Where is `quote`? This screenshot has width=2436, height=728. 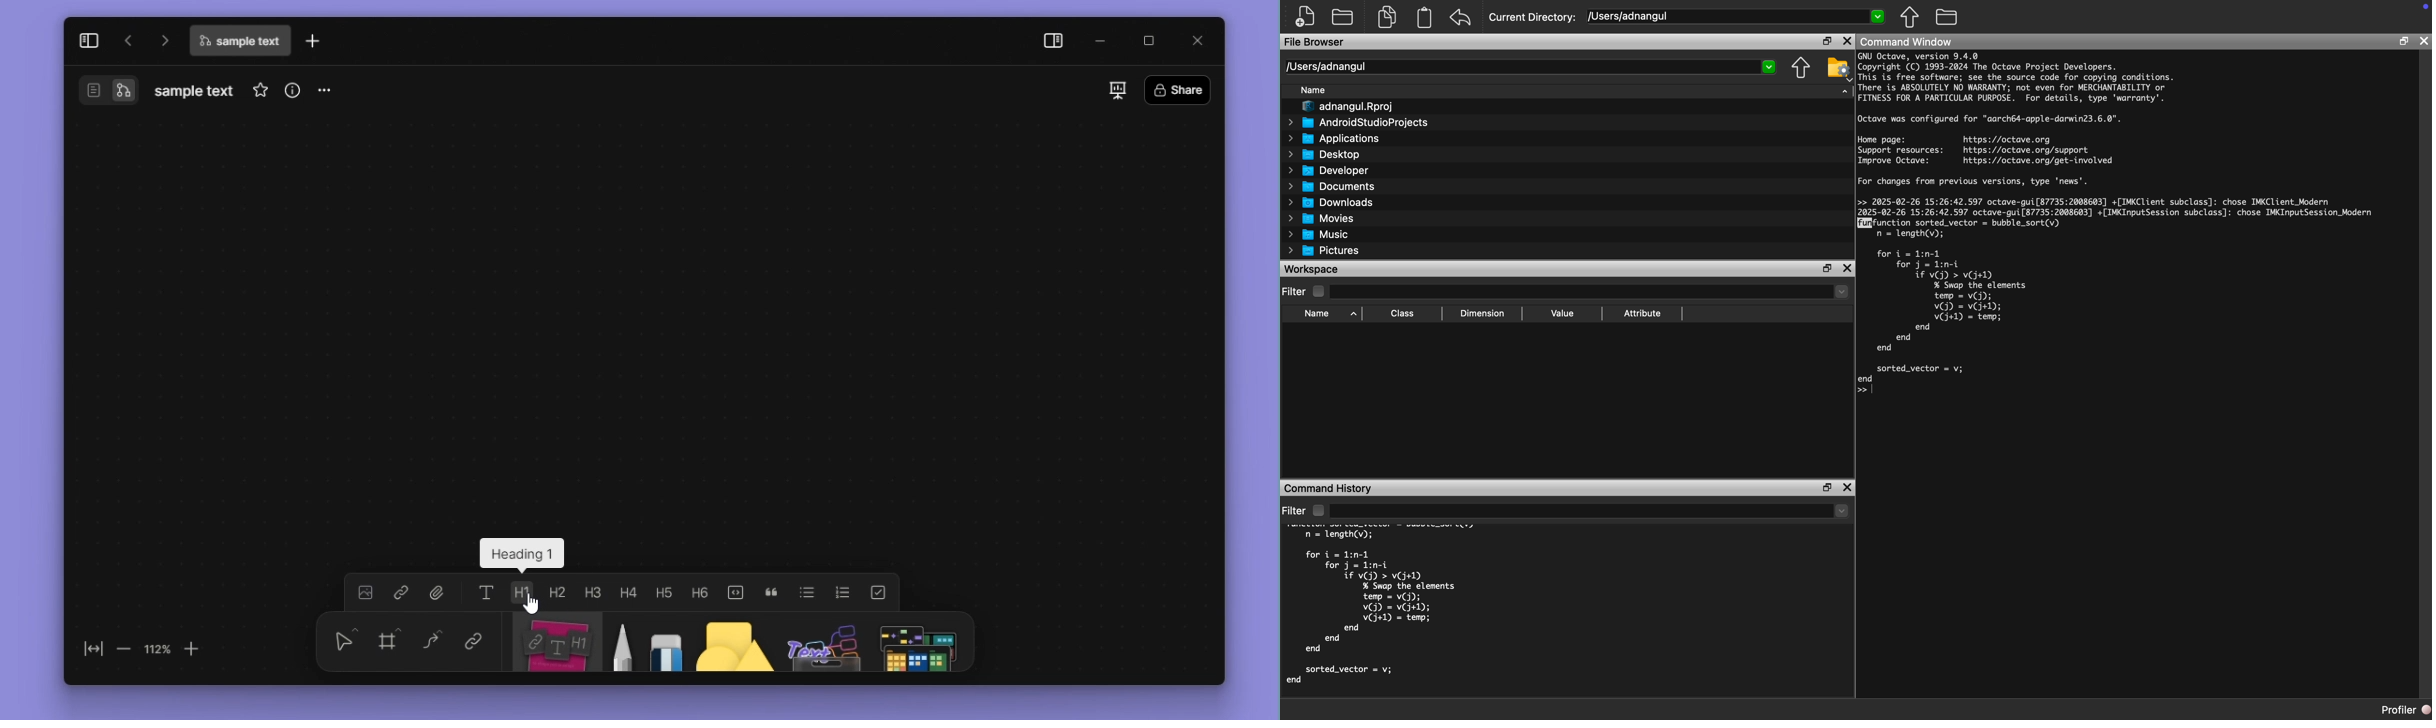 quote is located at coordinates (771, 593).